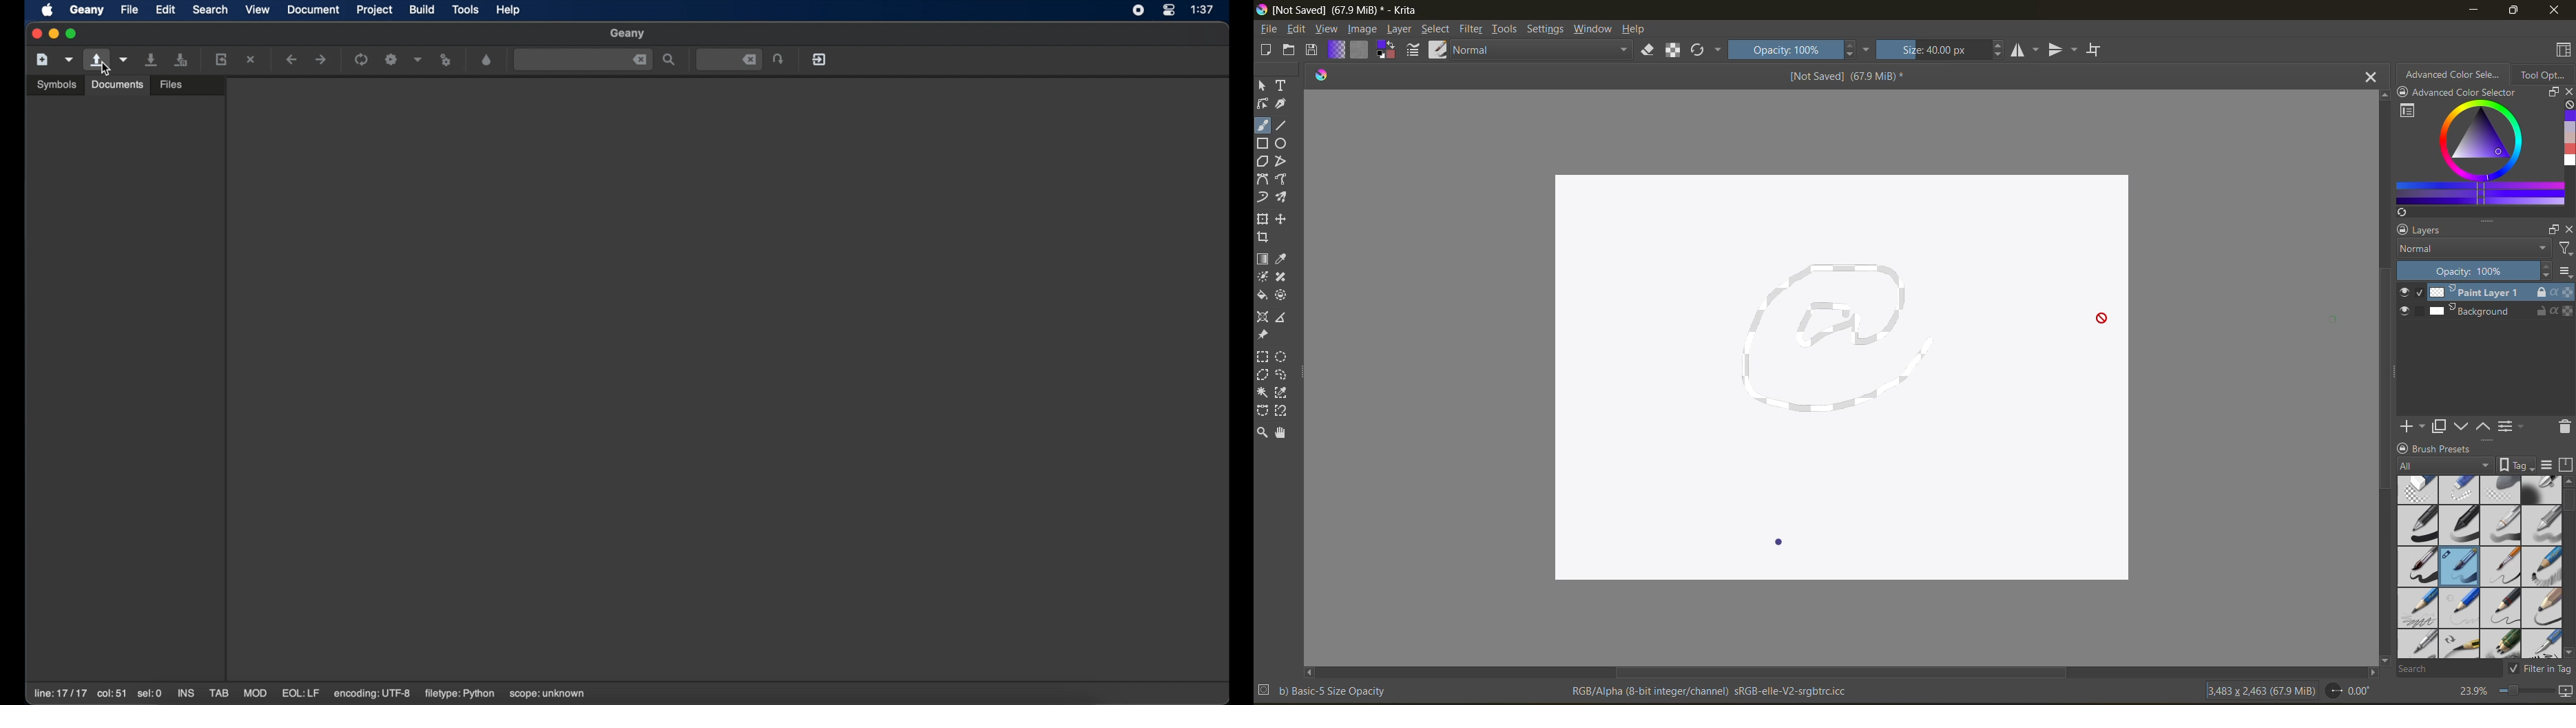 The image size is (2576, 728). Describe the element at coordinates (1282, 296) in the screenshot. I see `enclose and fill` at that location.